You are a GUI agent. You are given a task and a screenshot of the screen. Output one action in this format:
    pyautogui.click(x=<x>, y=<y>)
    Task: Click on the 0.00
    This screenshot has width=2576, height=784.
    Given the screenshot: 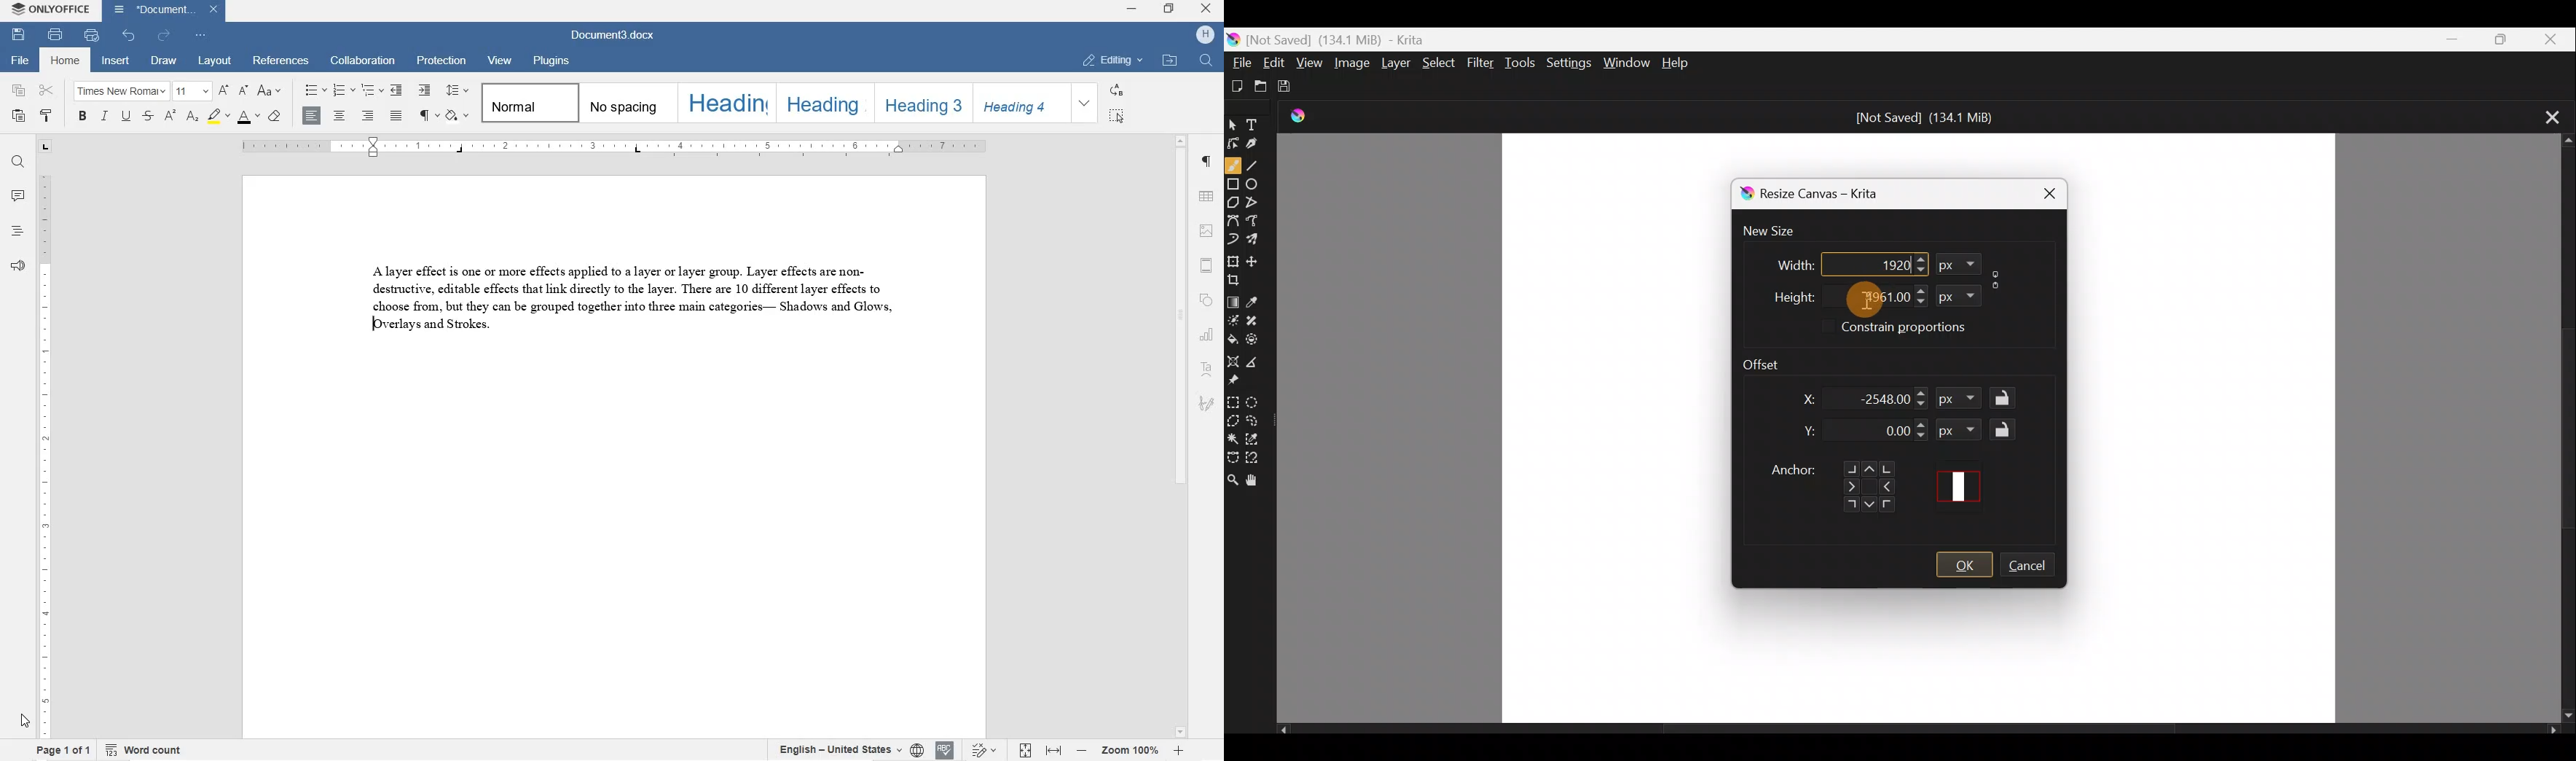 What is the action you would take?
    pyautogui.click(x=1884, y=432)
    